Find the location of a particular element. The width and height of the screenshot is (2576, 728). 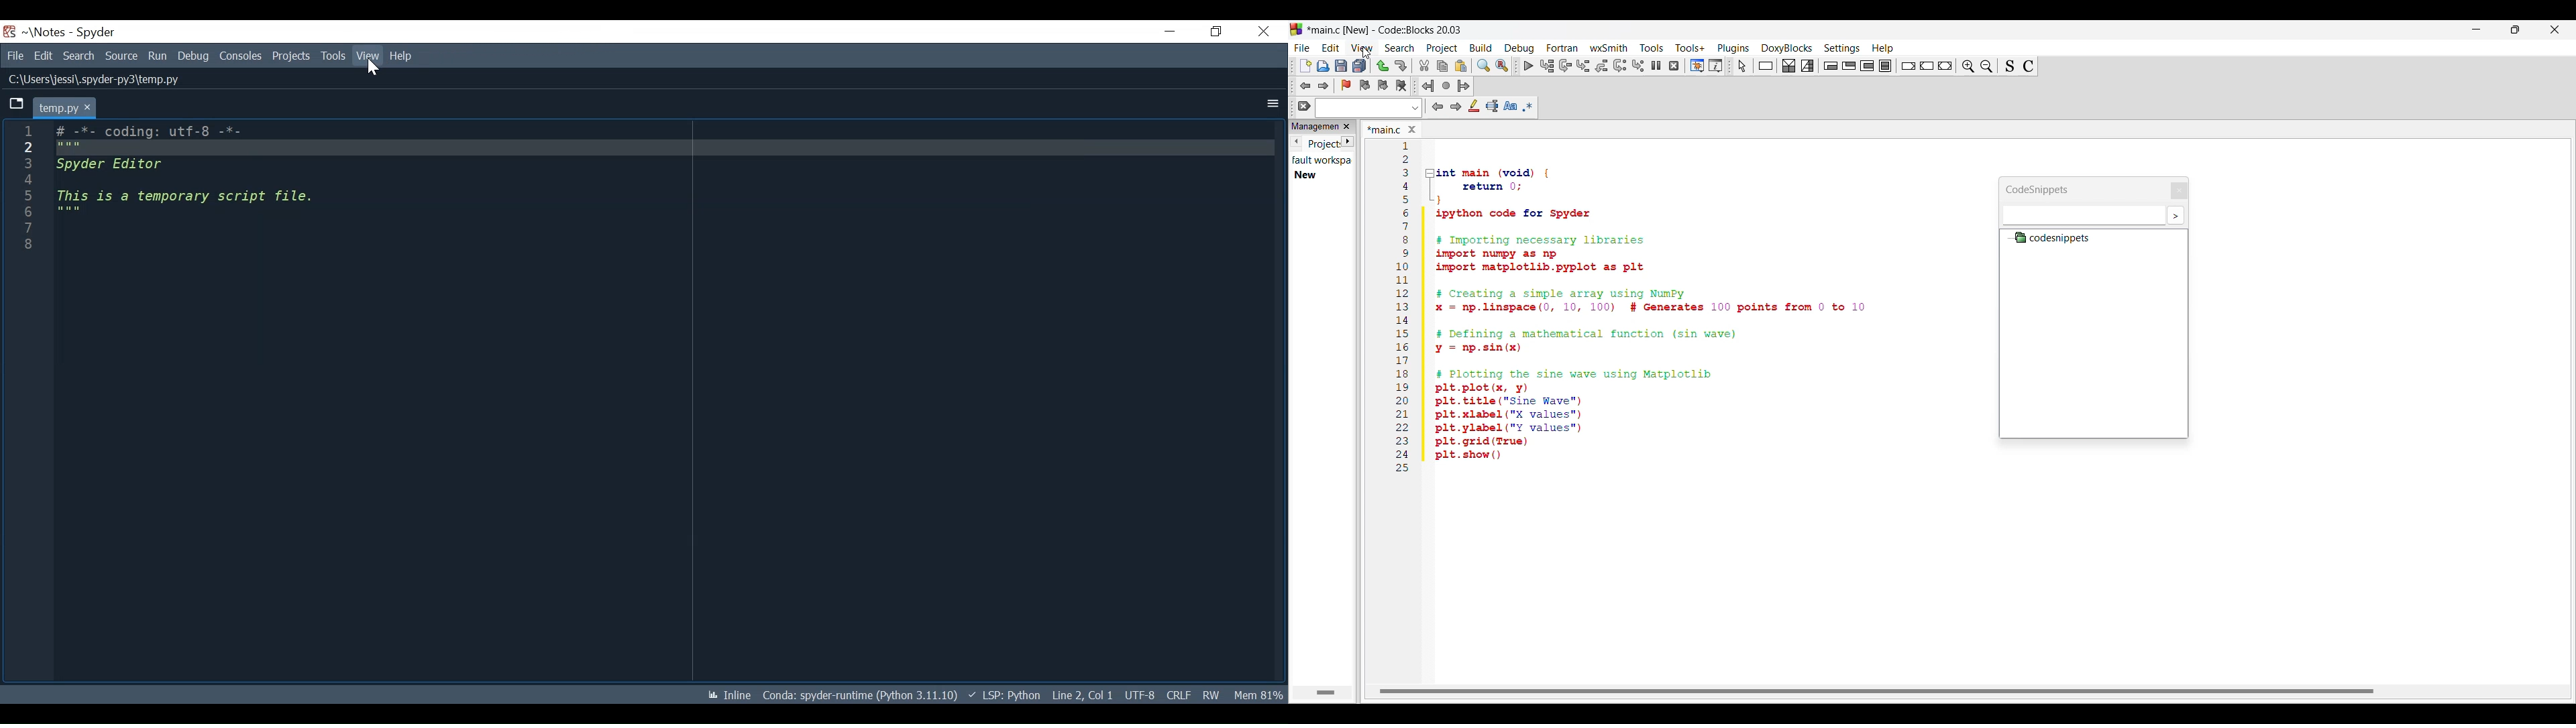

# -*- coding: utf-8 -*- """ Spyder Editor  This is a temporary script file. """ is located at coordinates (664, 190).